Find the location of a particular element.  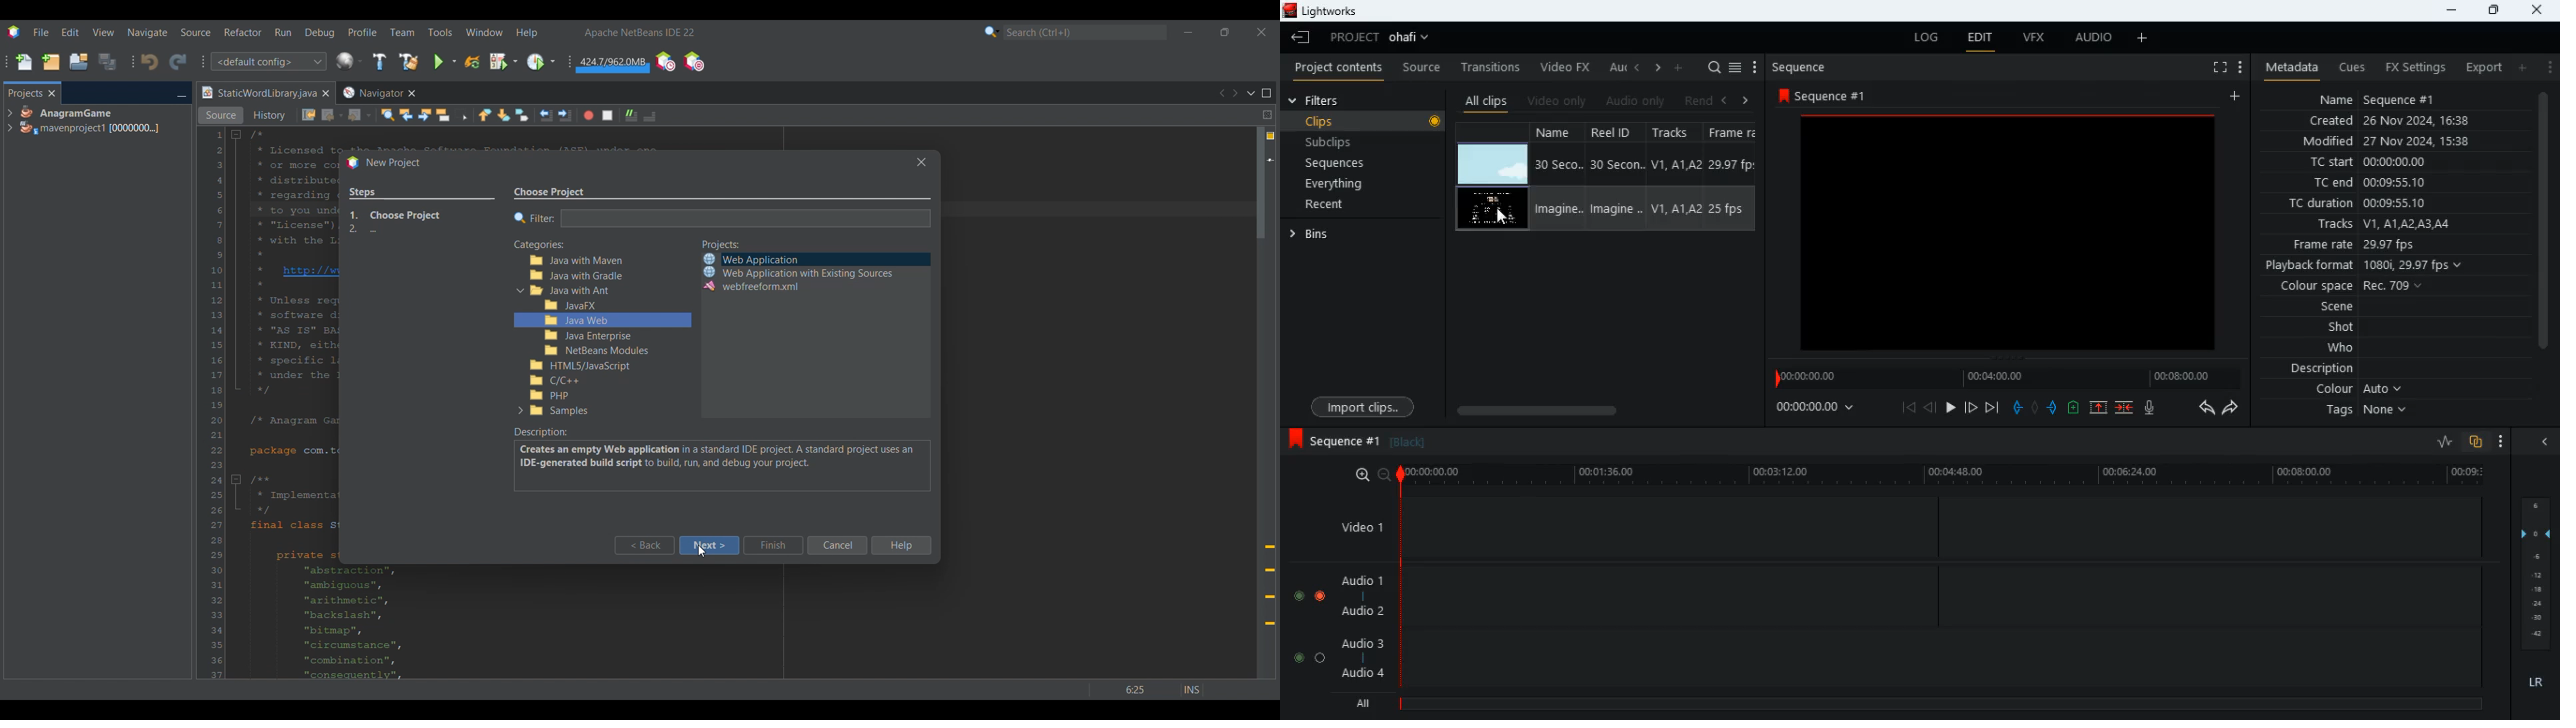

right is located at coordinates (1658, 68).